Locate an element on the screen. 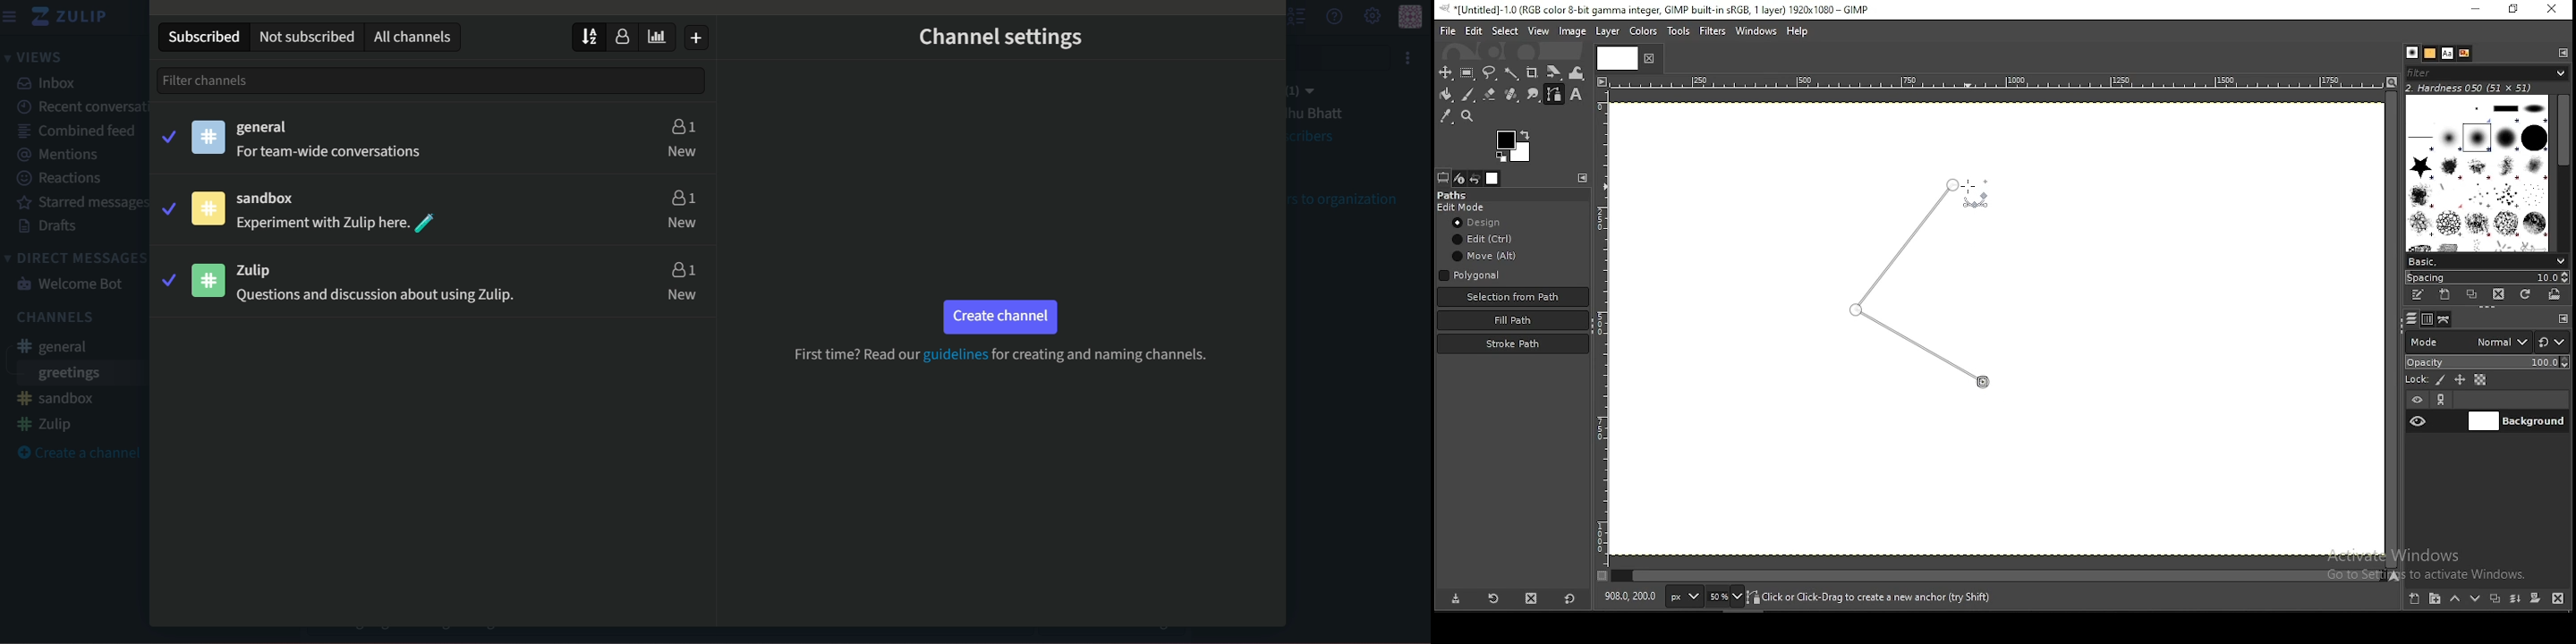 This screenshot has height=644, width=2576. color picker tool is located at coordinates (1447, 116).